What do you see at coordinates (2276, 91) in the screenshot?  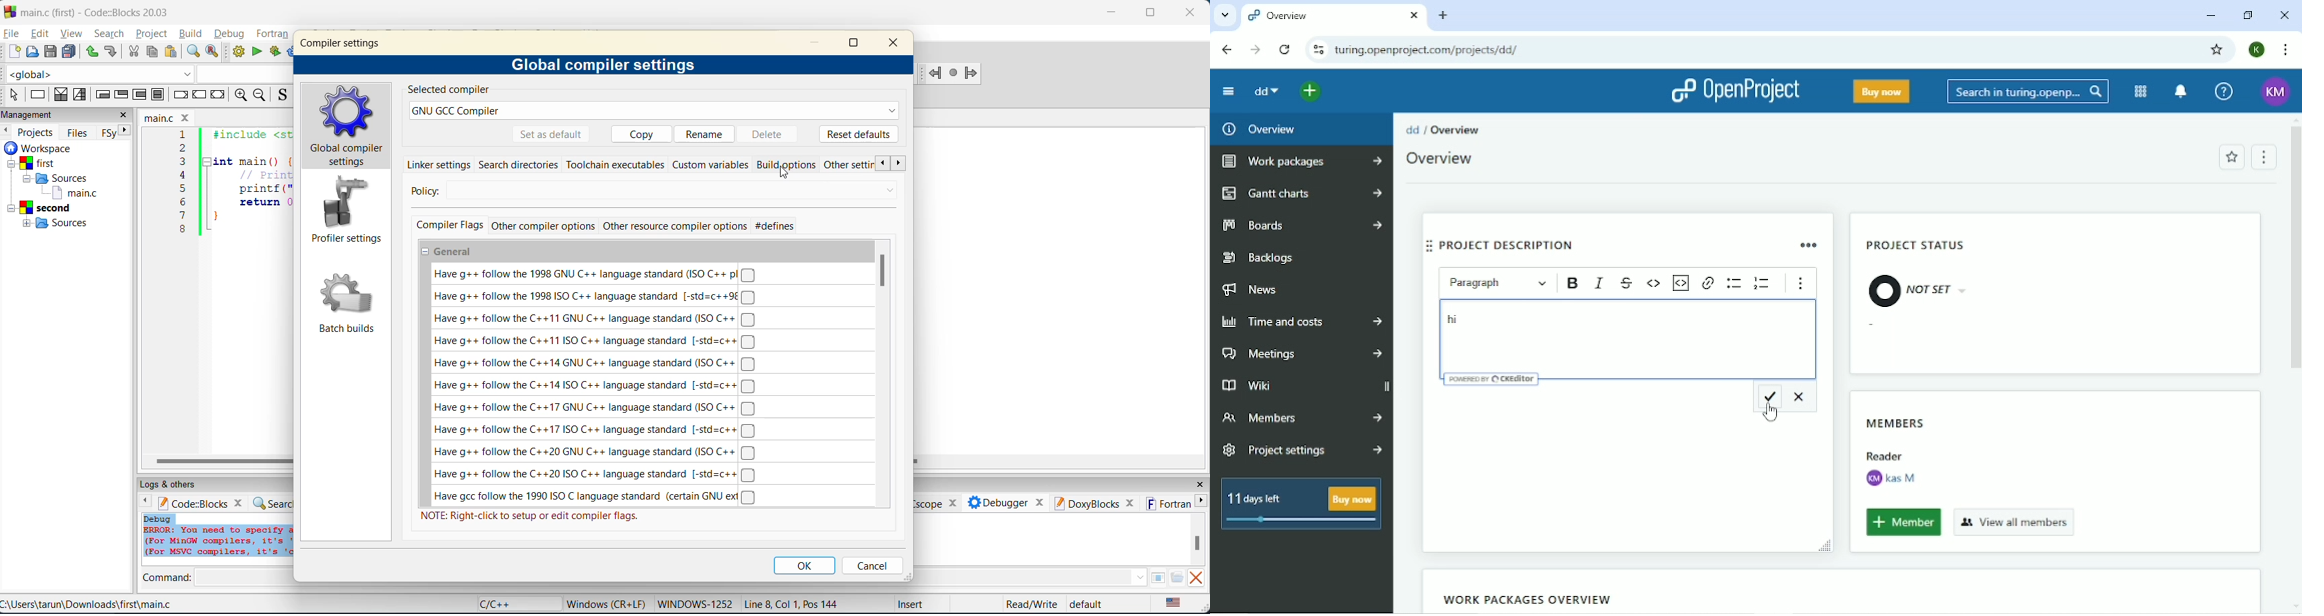 I see `Account` at bounding box center [2276, 91].